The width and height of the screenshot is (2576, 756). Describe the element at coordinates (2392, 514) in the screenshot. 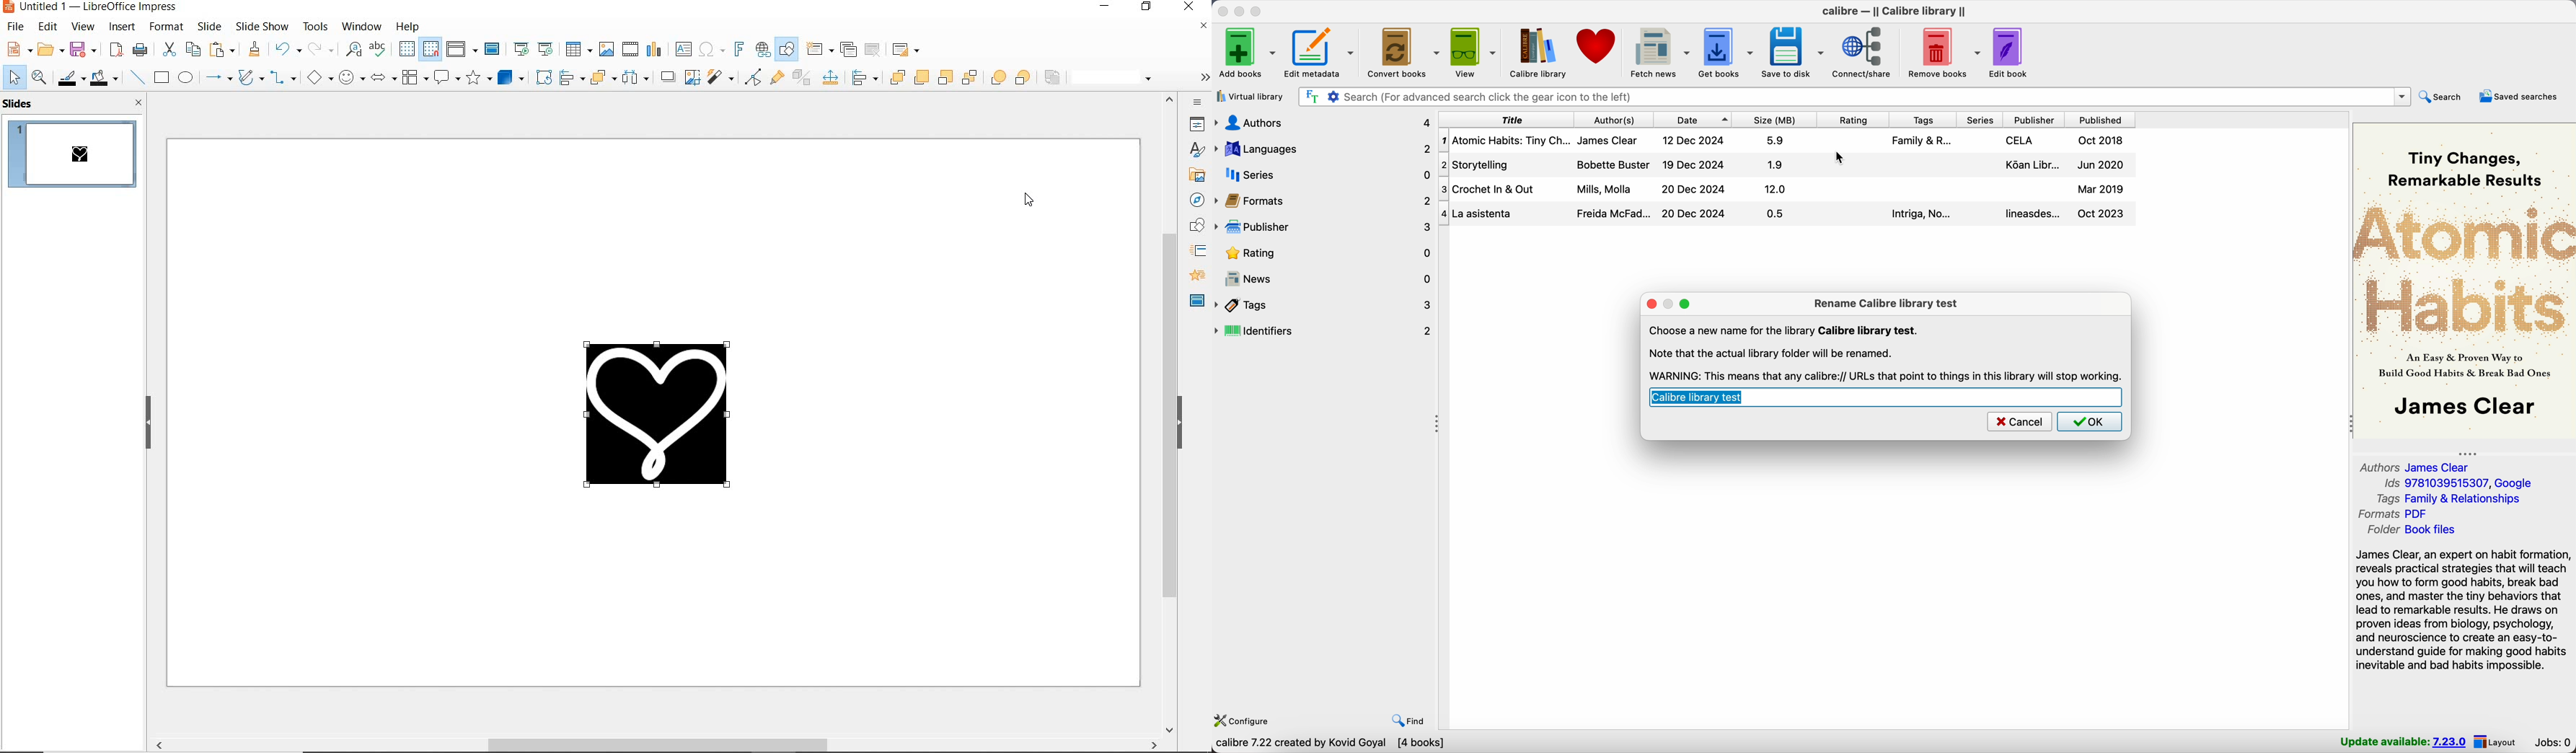

I see `formats PDF` at that location.